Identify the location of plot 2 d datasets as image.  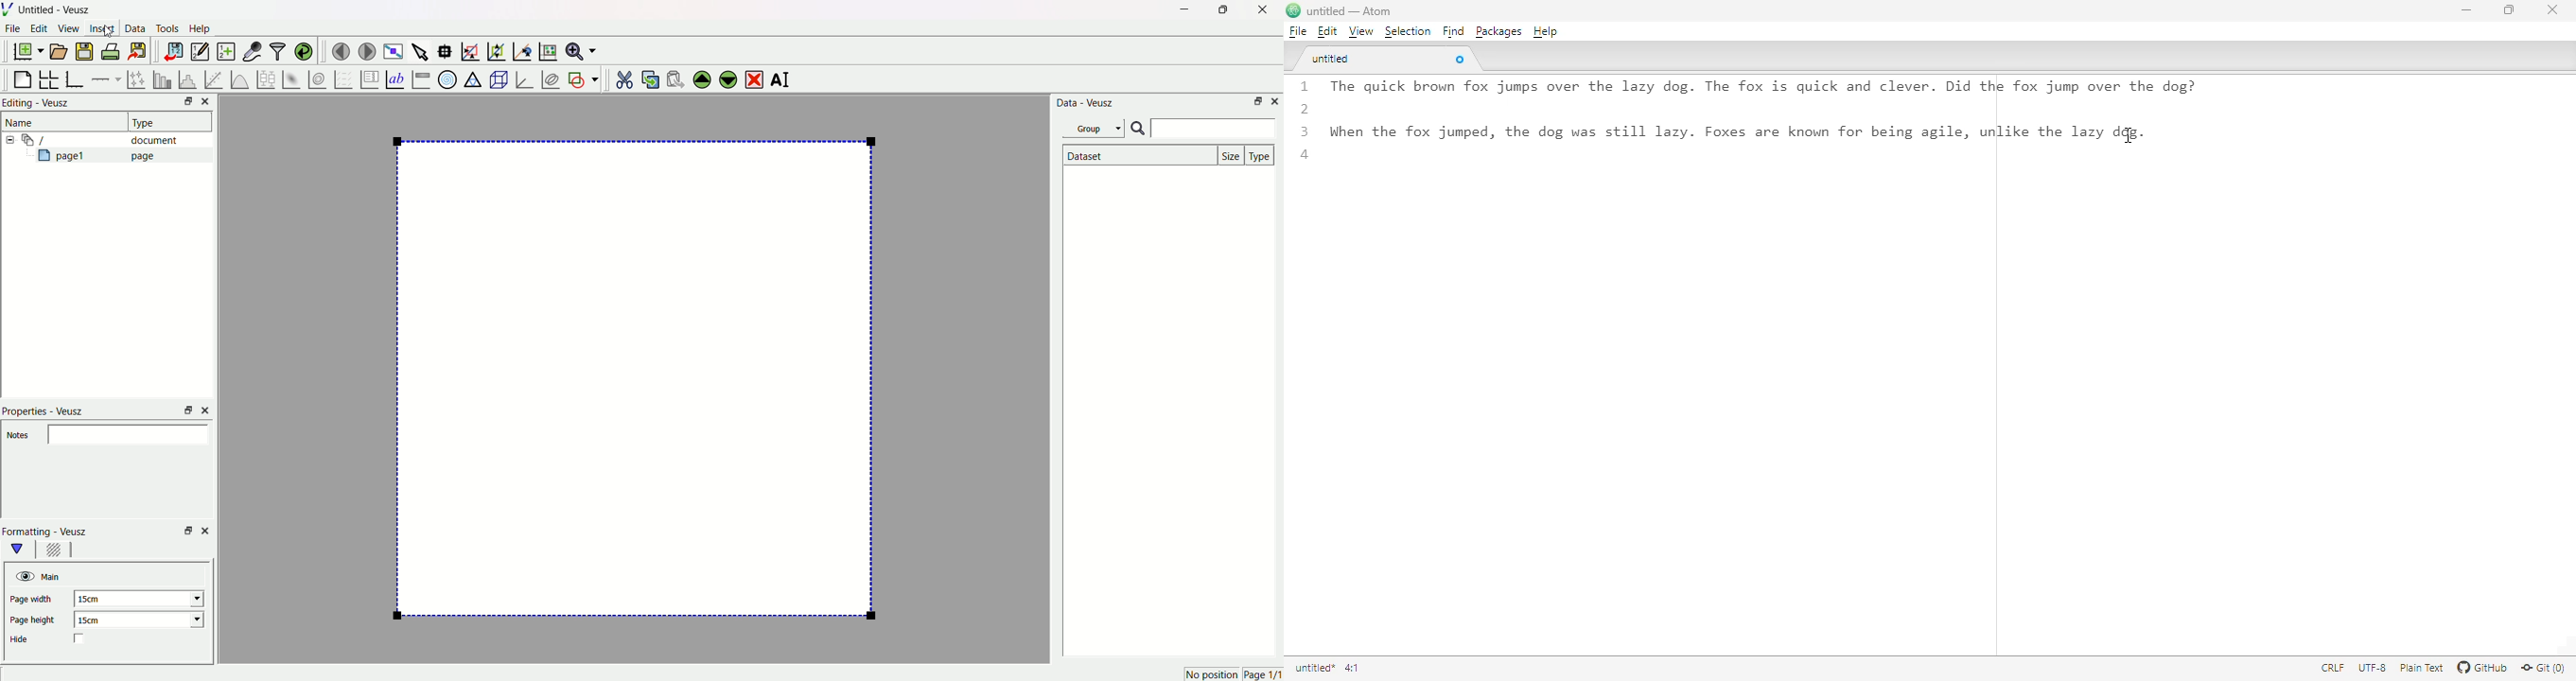
(292, 78).